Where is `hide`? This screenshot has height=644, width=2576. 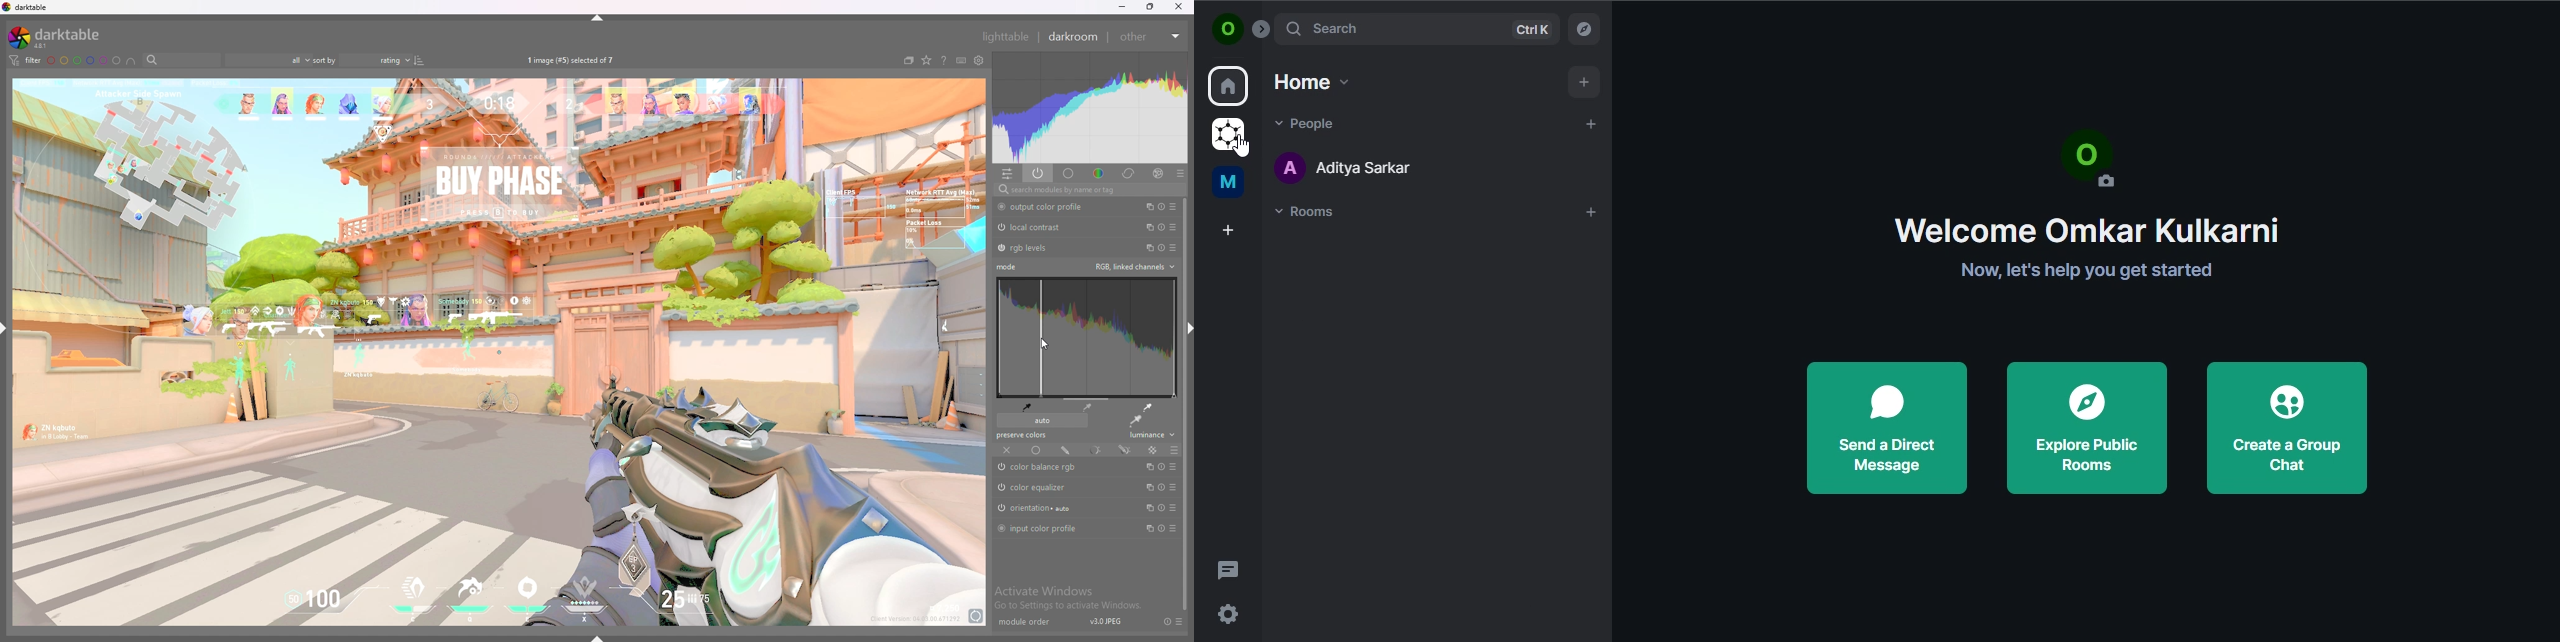
hide is located at coordinates (601, 636).